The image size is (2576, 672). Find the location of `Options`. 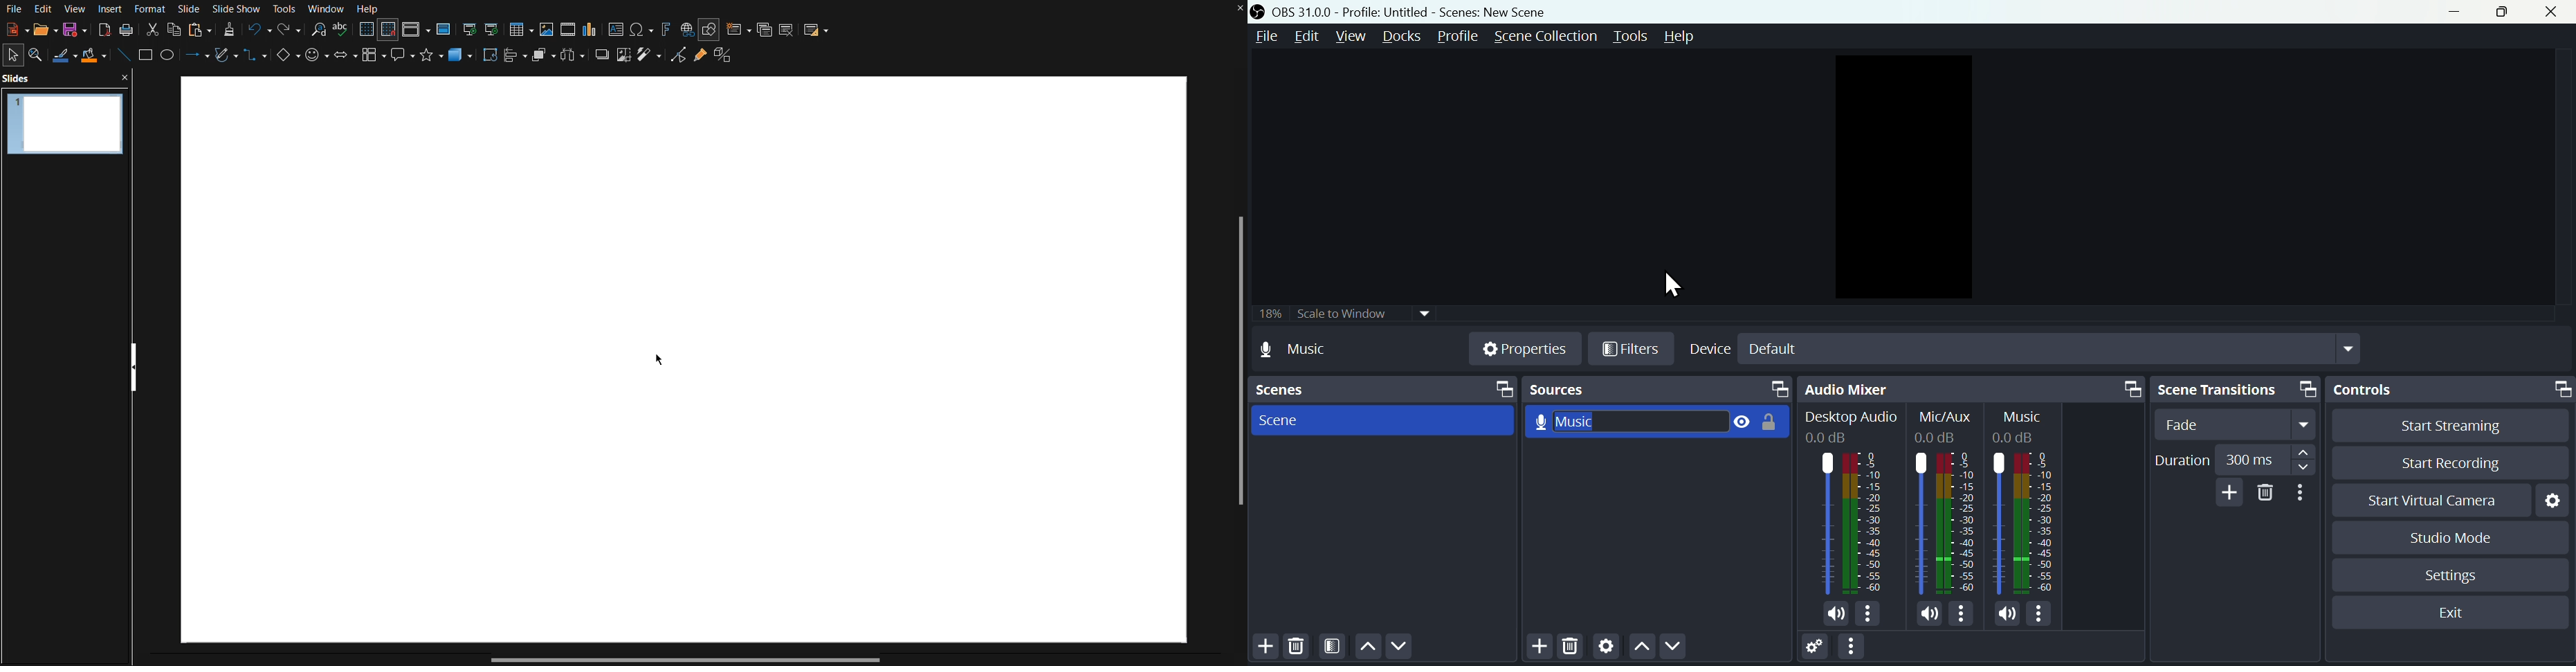

Options is located at coordinates (1962, 614).